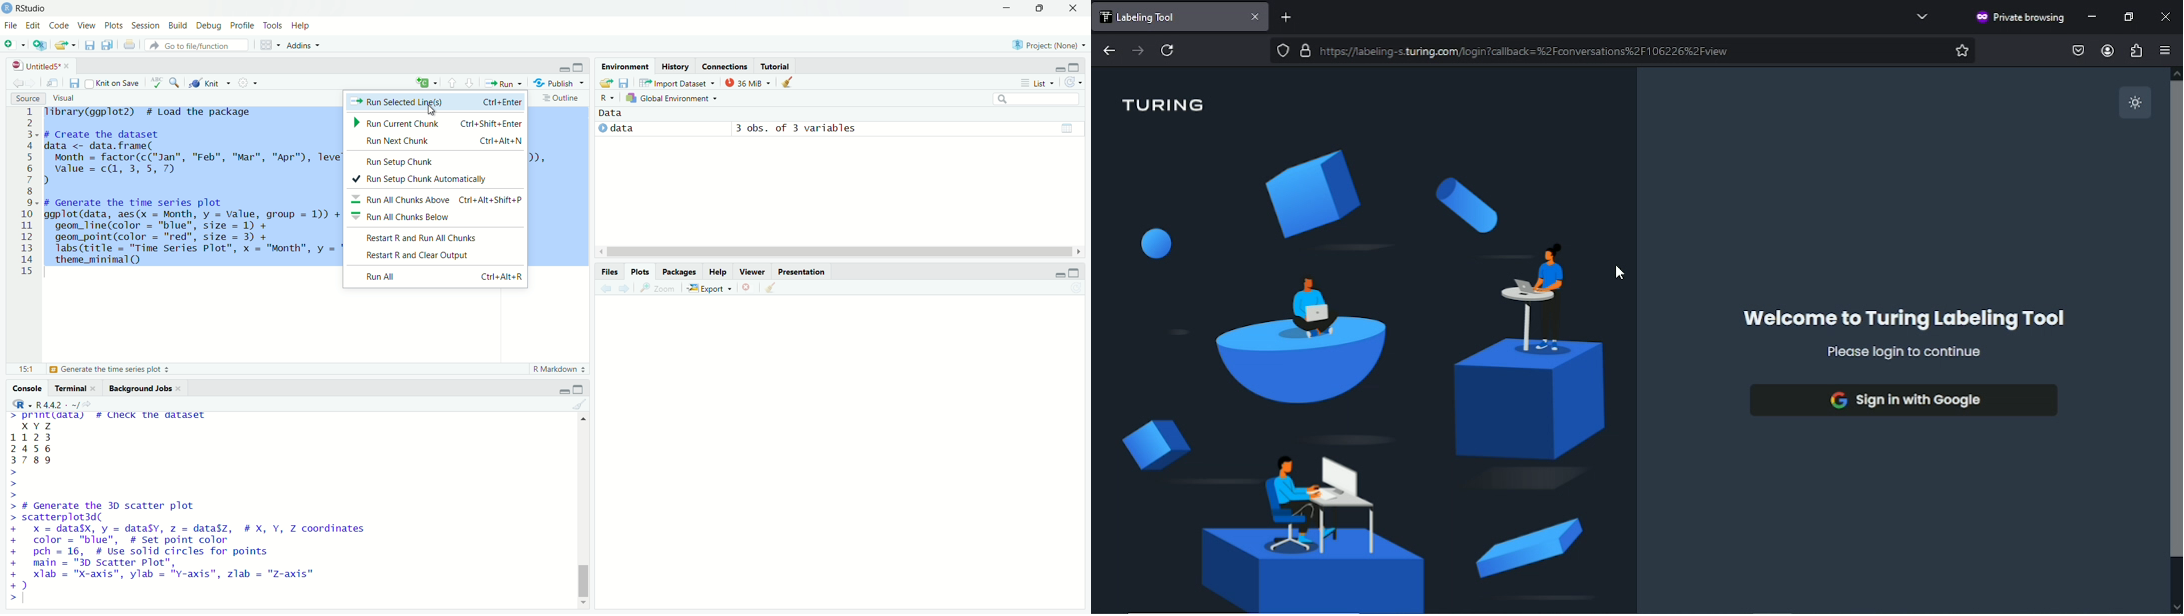  Describe the element at coordinates (14, 44) in the screenshot. I see `new file` at that location.